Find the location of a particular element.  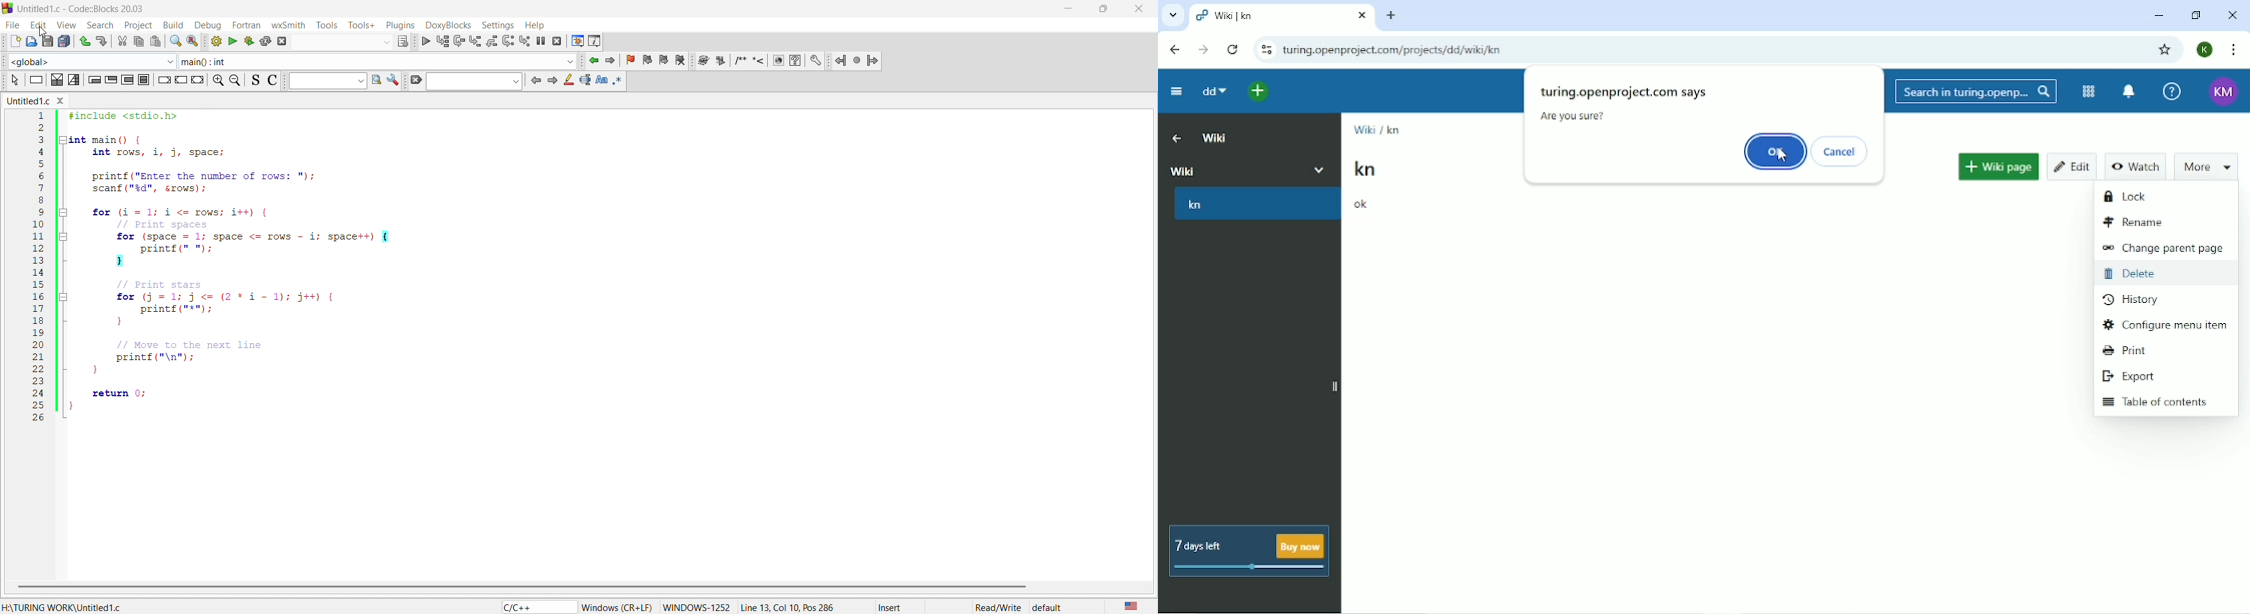

Extract is located at coordinates (720, 62).